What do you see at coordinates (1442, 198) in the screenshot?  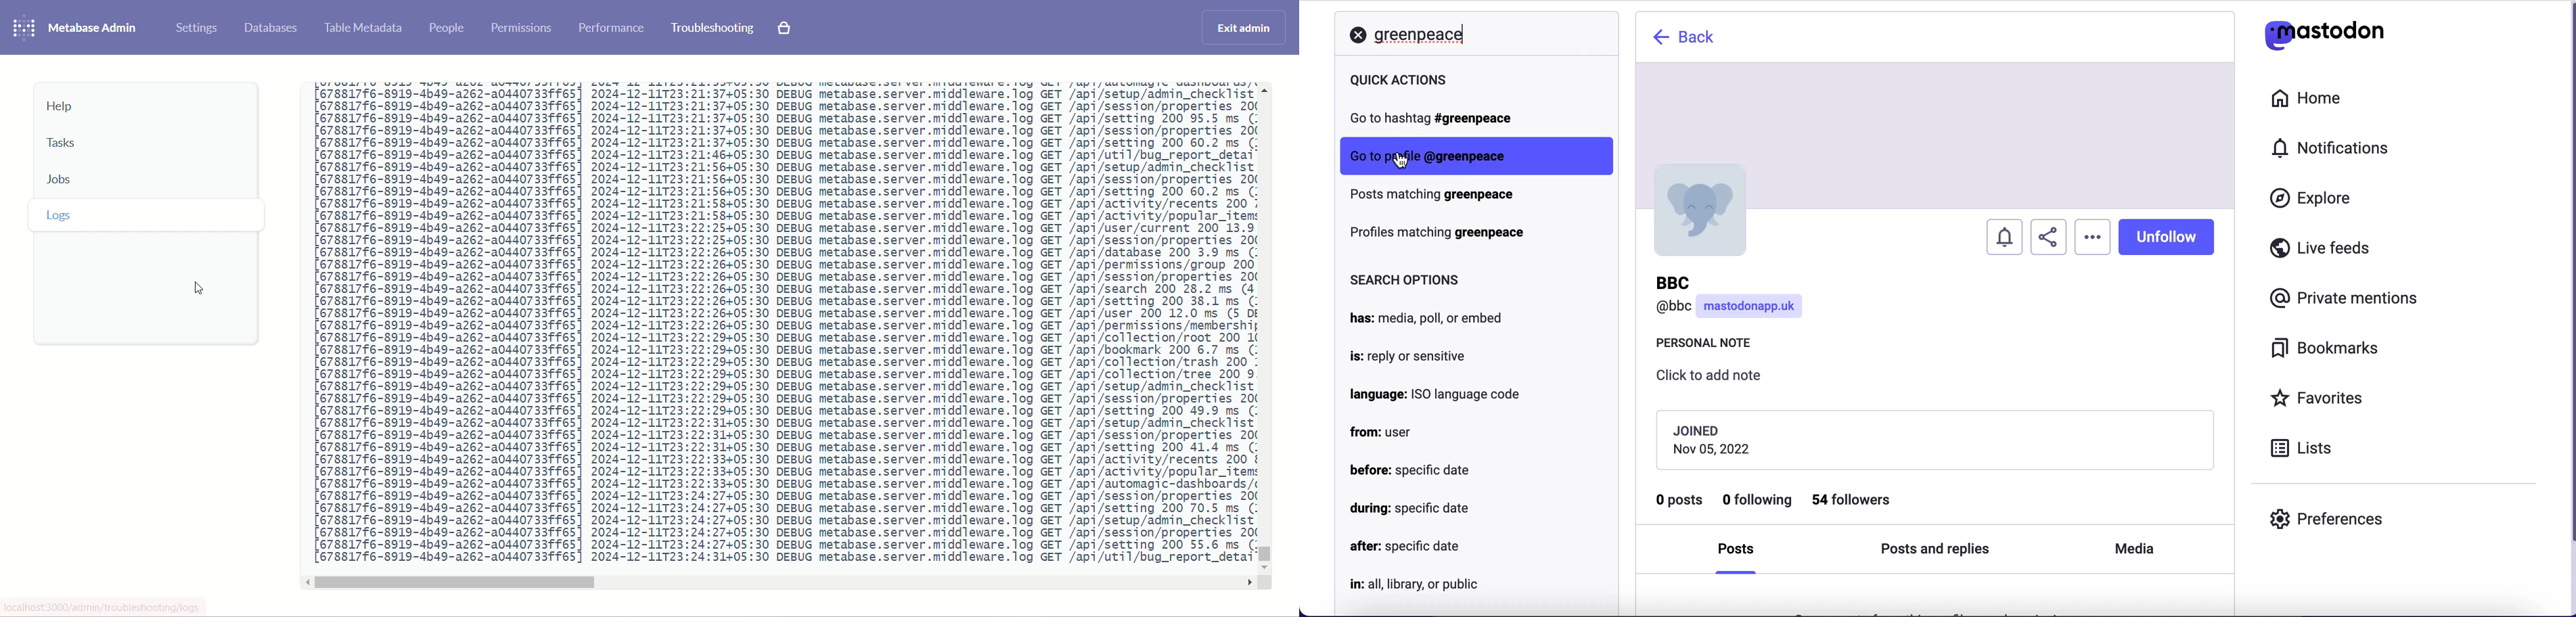 I see `posts matching greenpeace` at bounding box center [1442, 198].